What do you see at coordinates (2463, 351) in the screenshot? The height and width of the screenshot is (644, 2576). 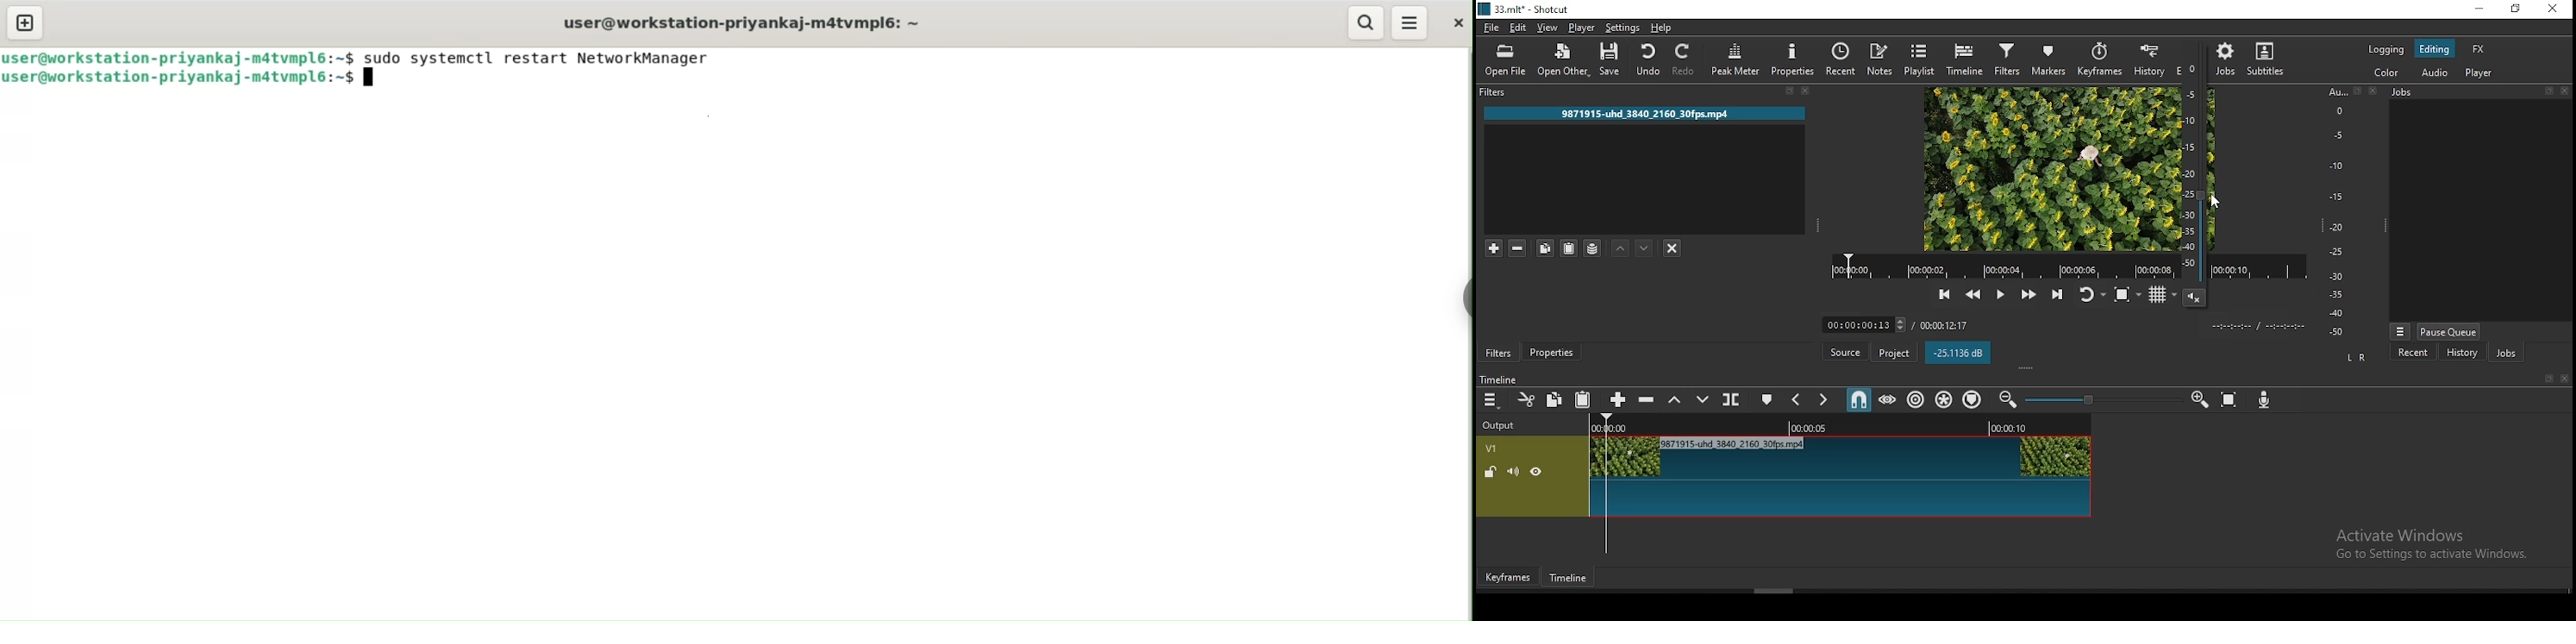 I see `history` at bounding box center [2463, 351].